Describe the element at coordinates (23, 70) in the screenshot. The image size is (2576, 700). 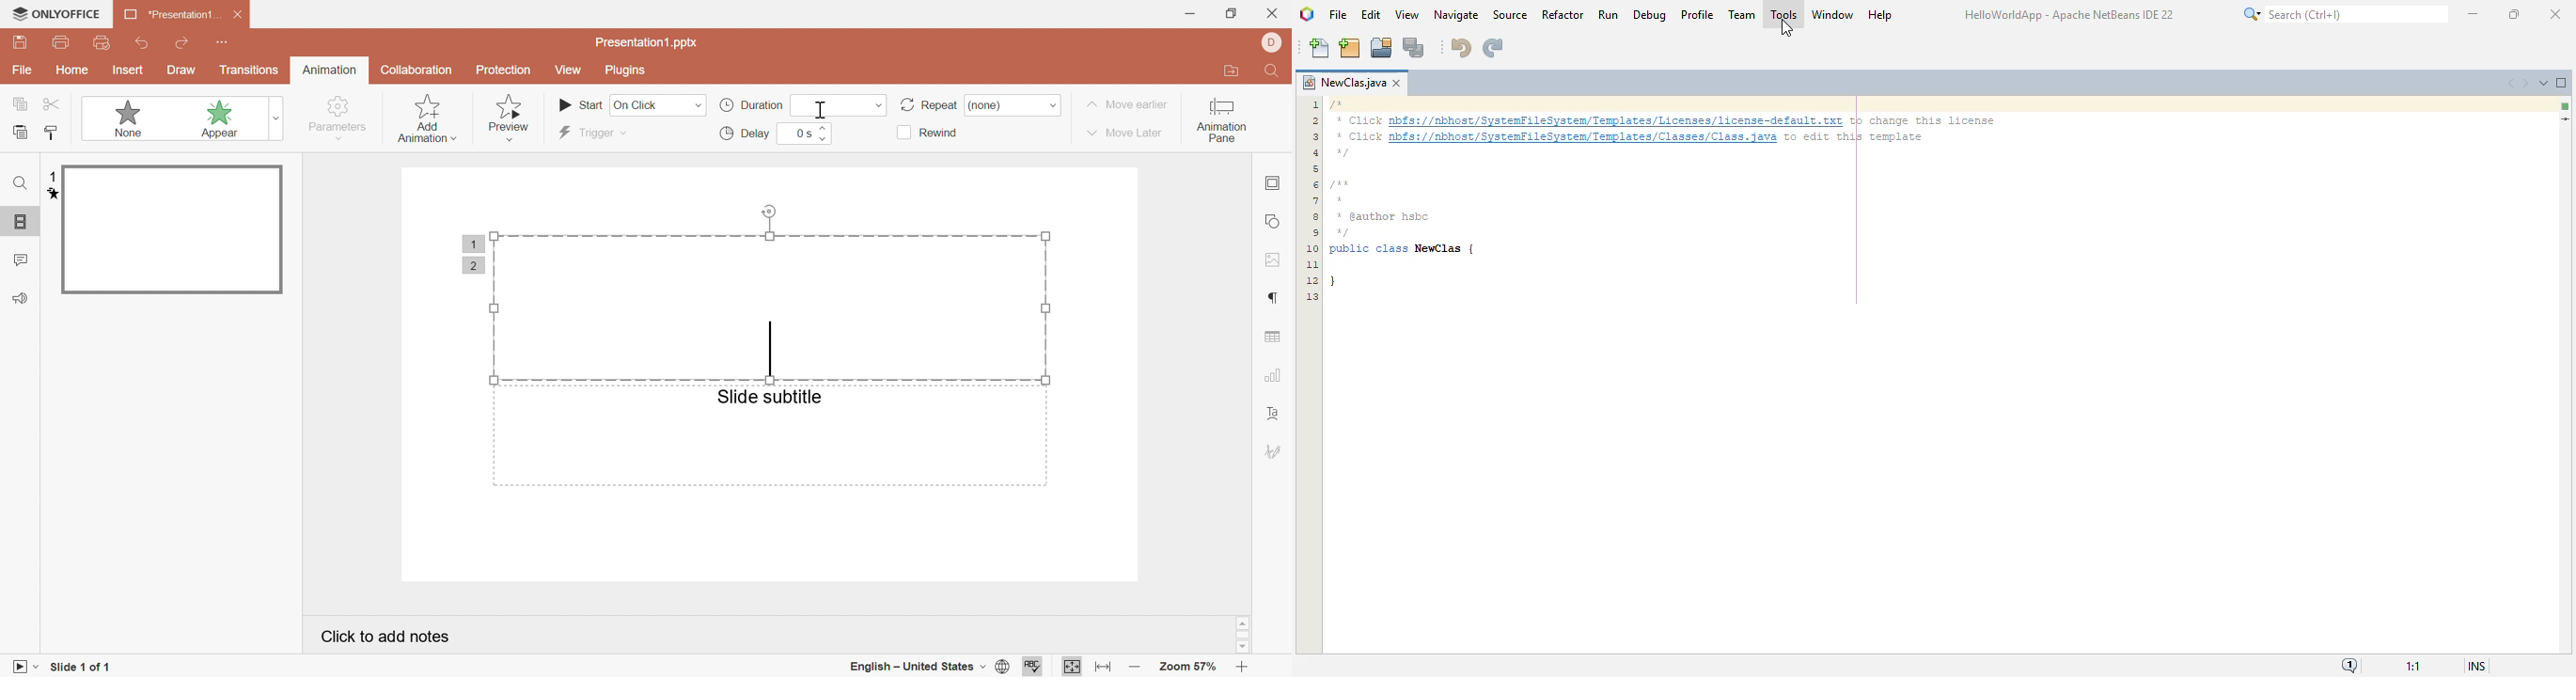
I see `File` at that location.